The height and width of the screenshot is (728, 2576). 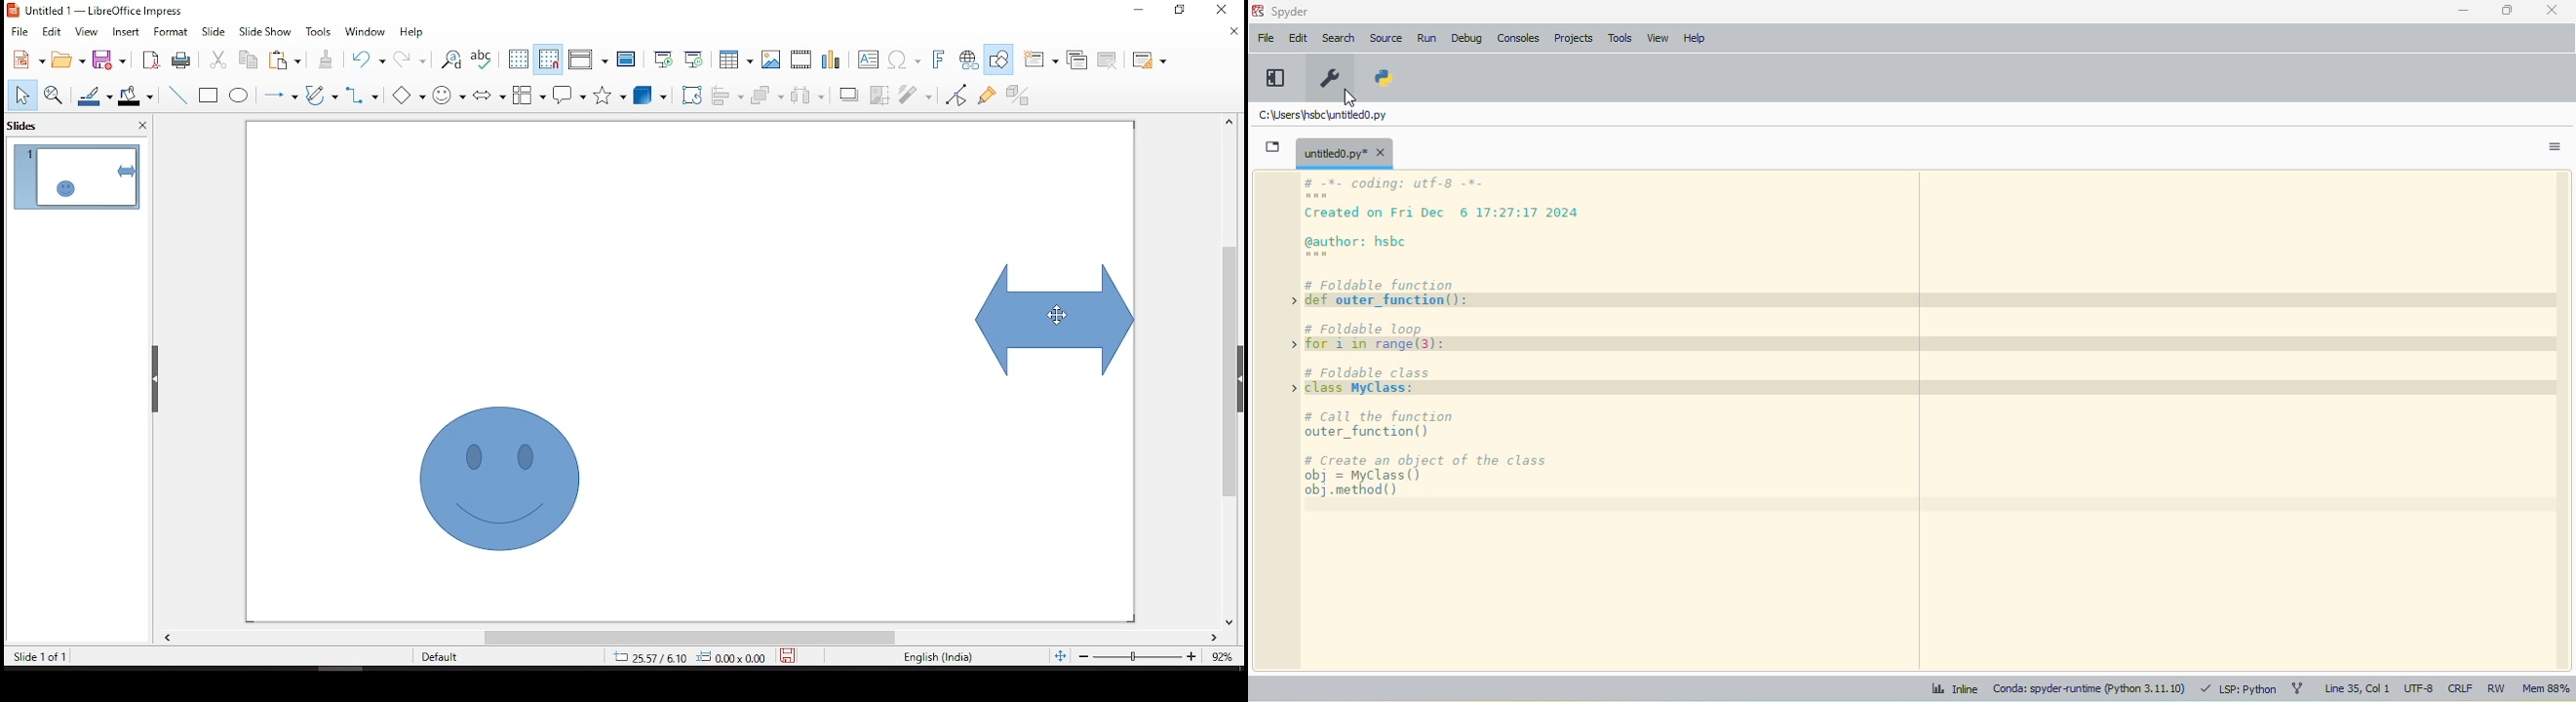 I want to click on insert font work text, so click(x=939, y=58).